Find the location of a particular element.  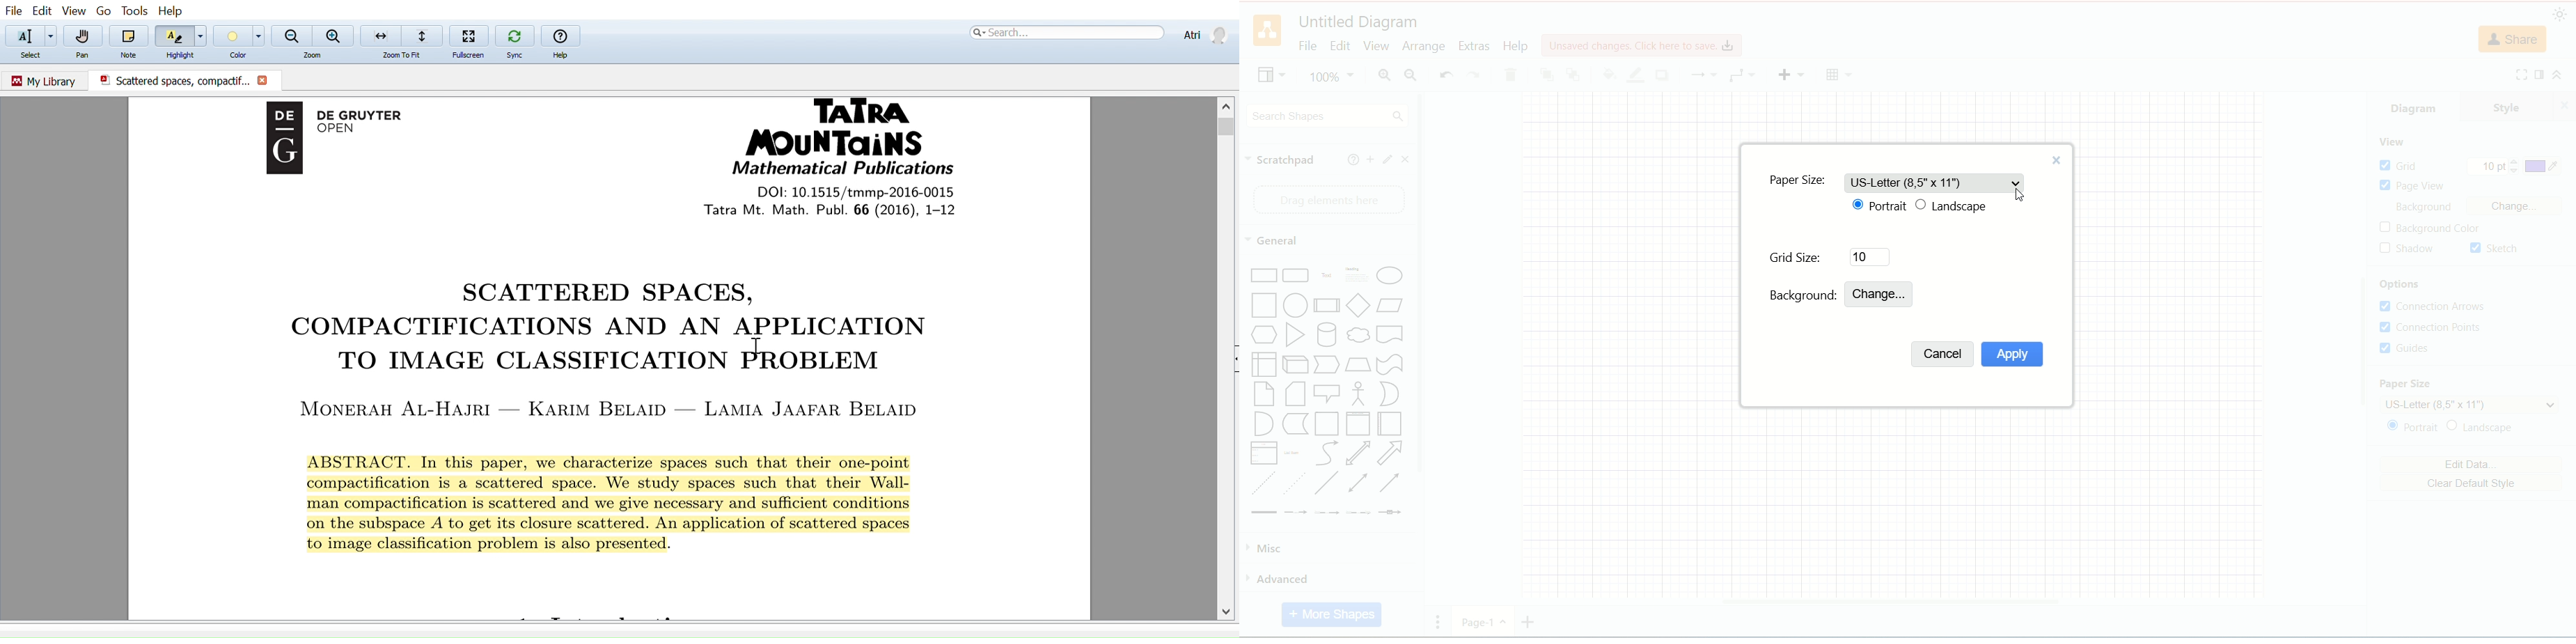

file is located at coordinates (1307, 46).